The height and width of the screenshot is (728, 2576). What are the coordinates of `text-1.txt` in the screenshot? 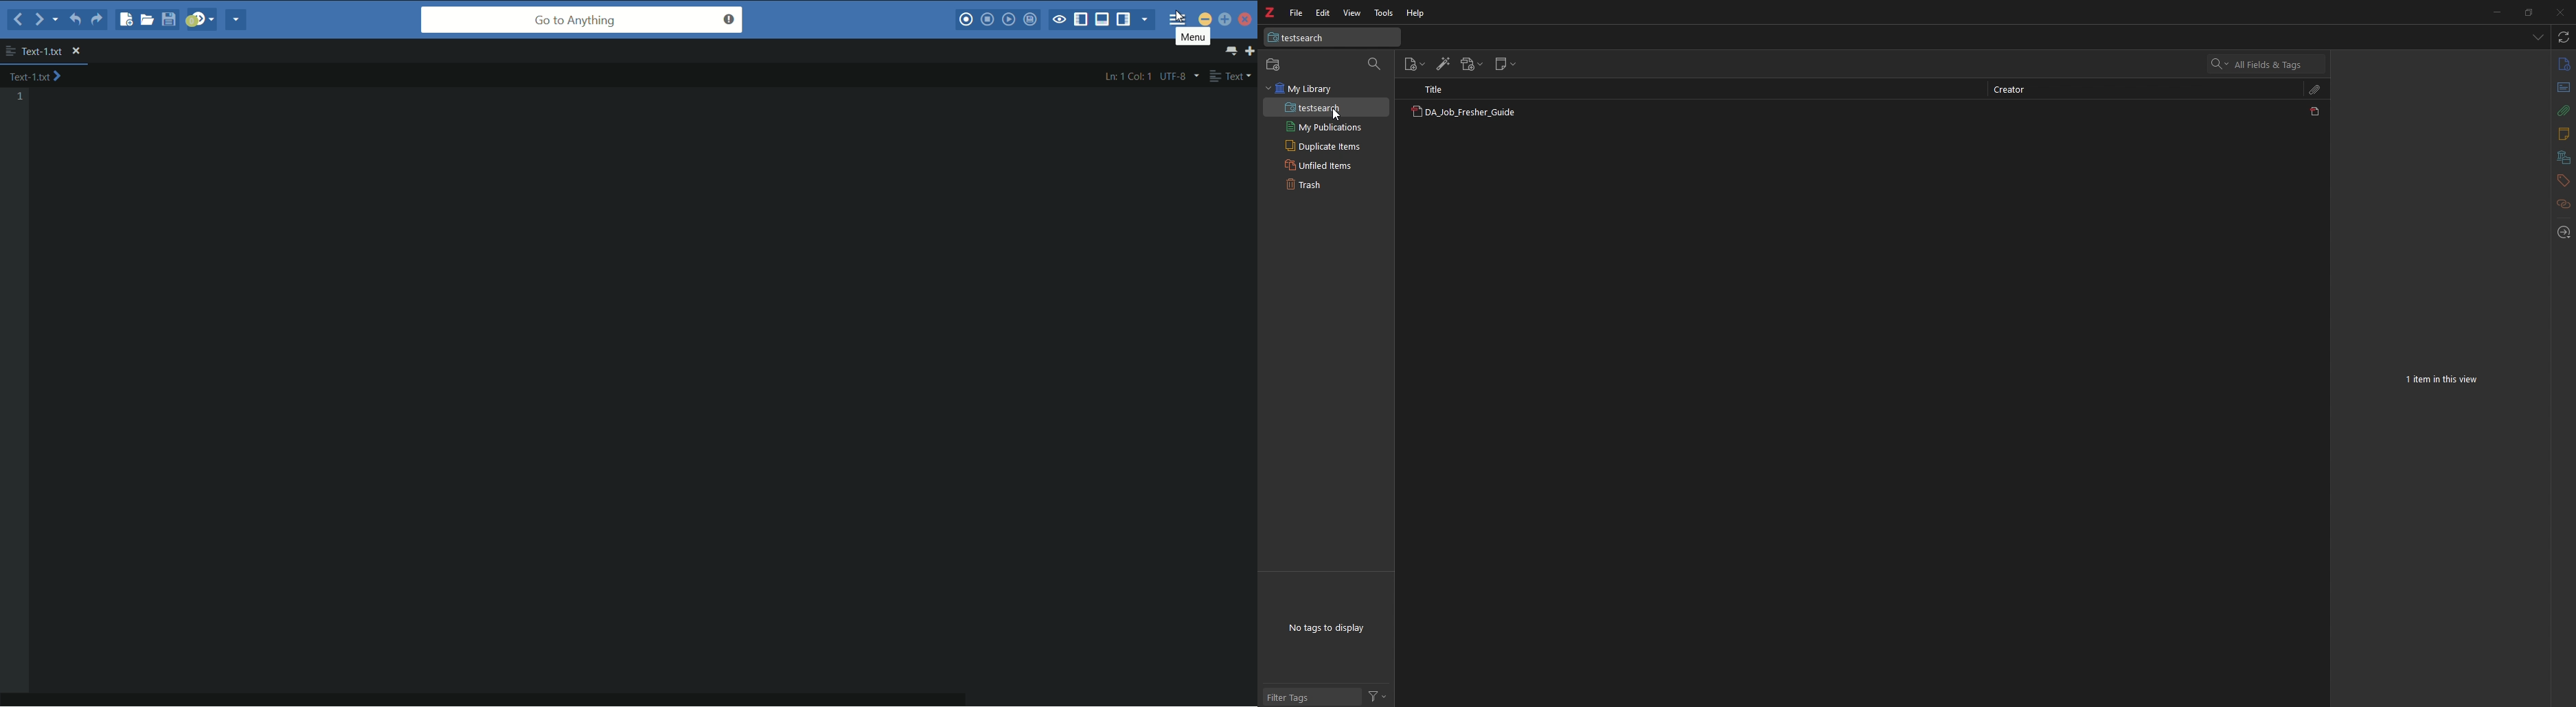 It's located at (34, 51).